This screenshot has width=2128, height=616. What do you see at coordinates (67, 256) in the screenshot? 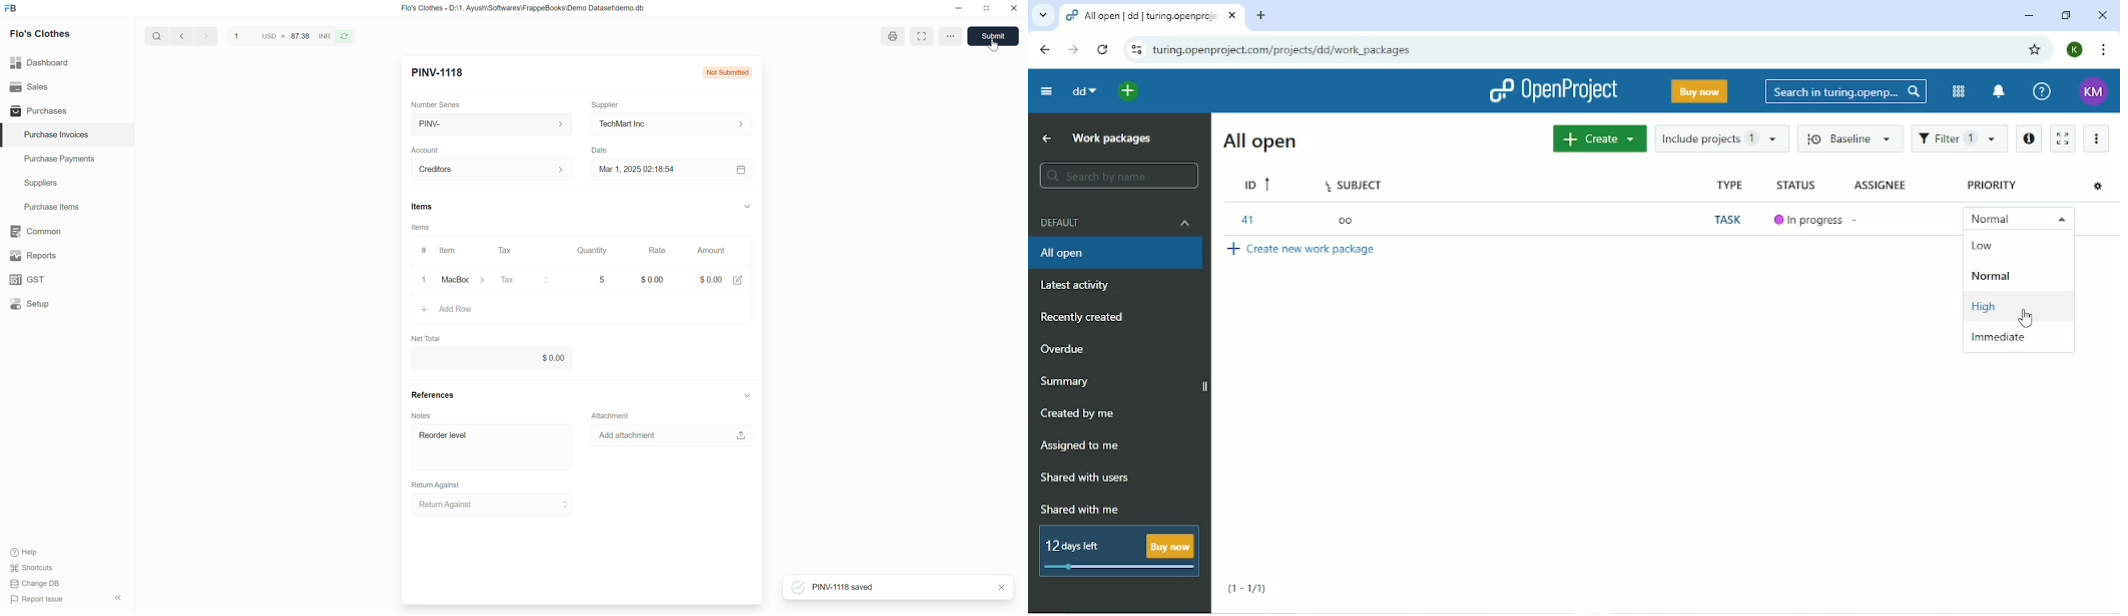
I see `Reports` at bounding box center [67, 256].